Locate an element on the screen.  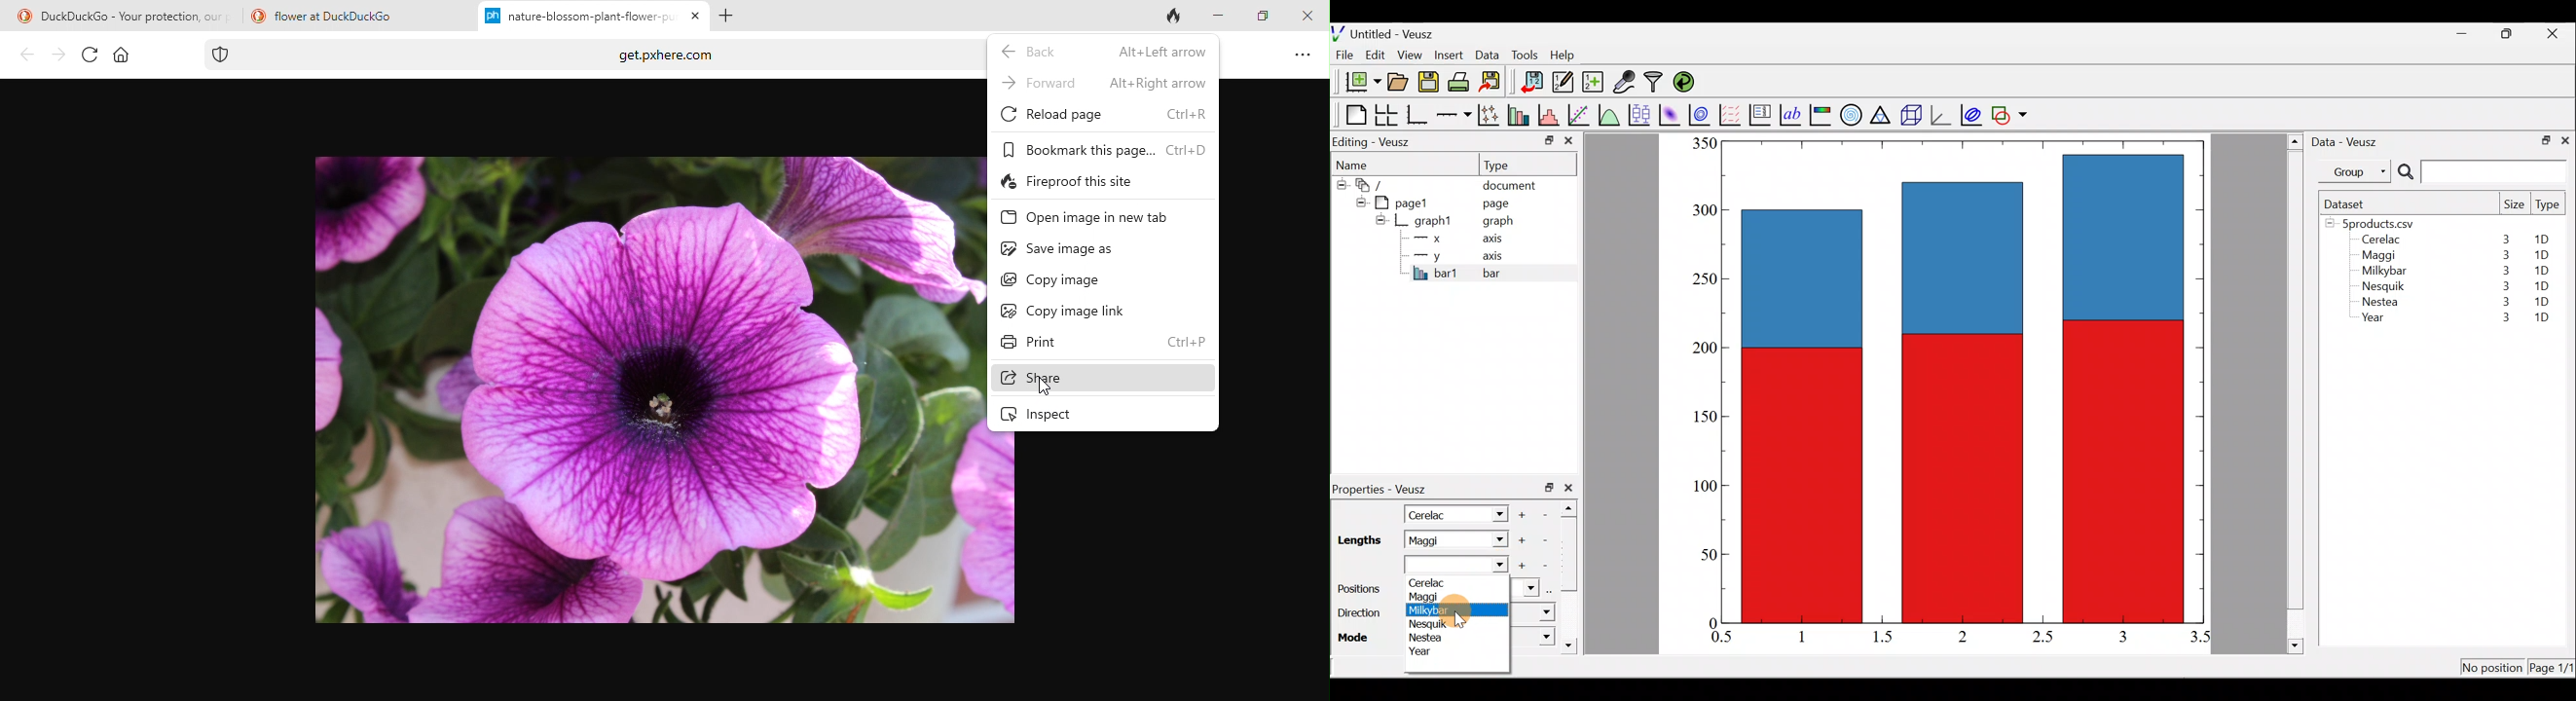
pagel is located at coordinates (1407, 201).